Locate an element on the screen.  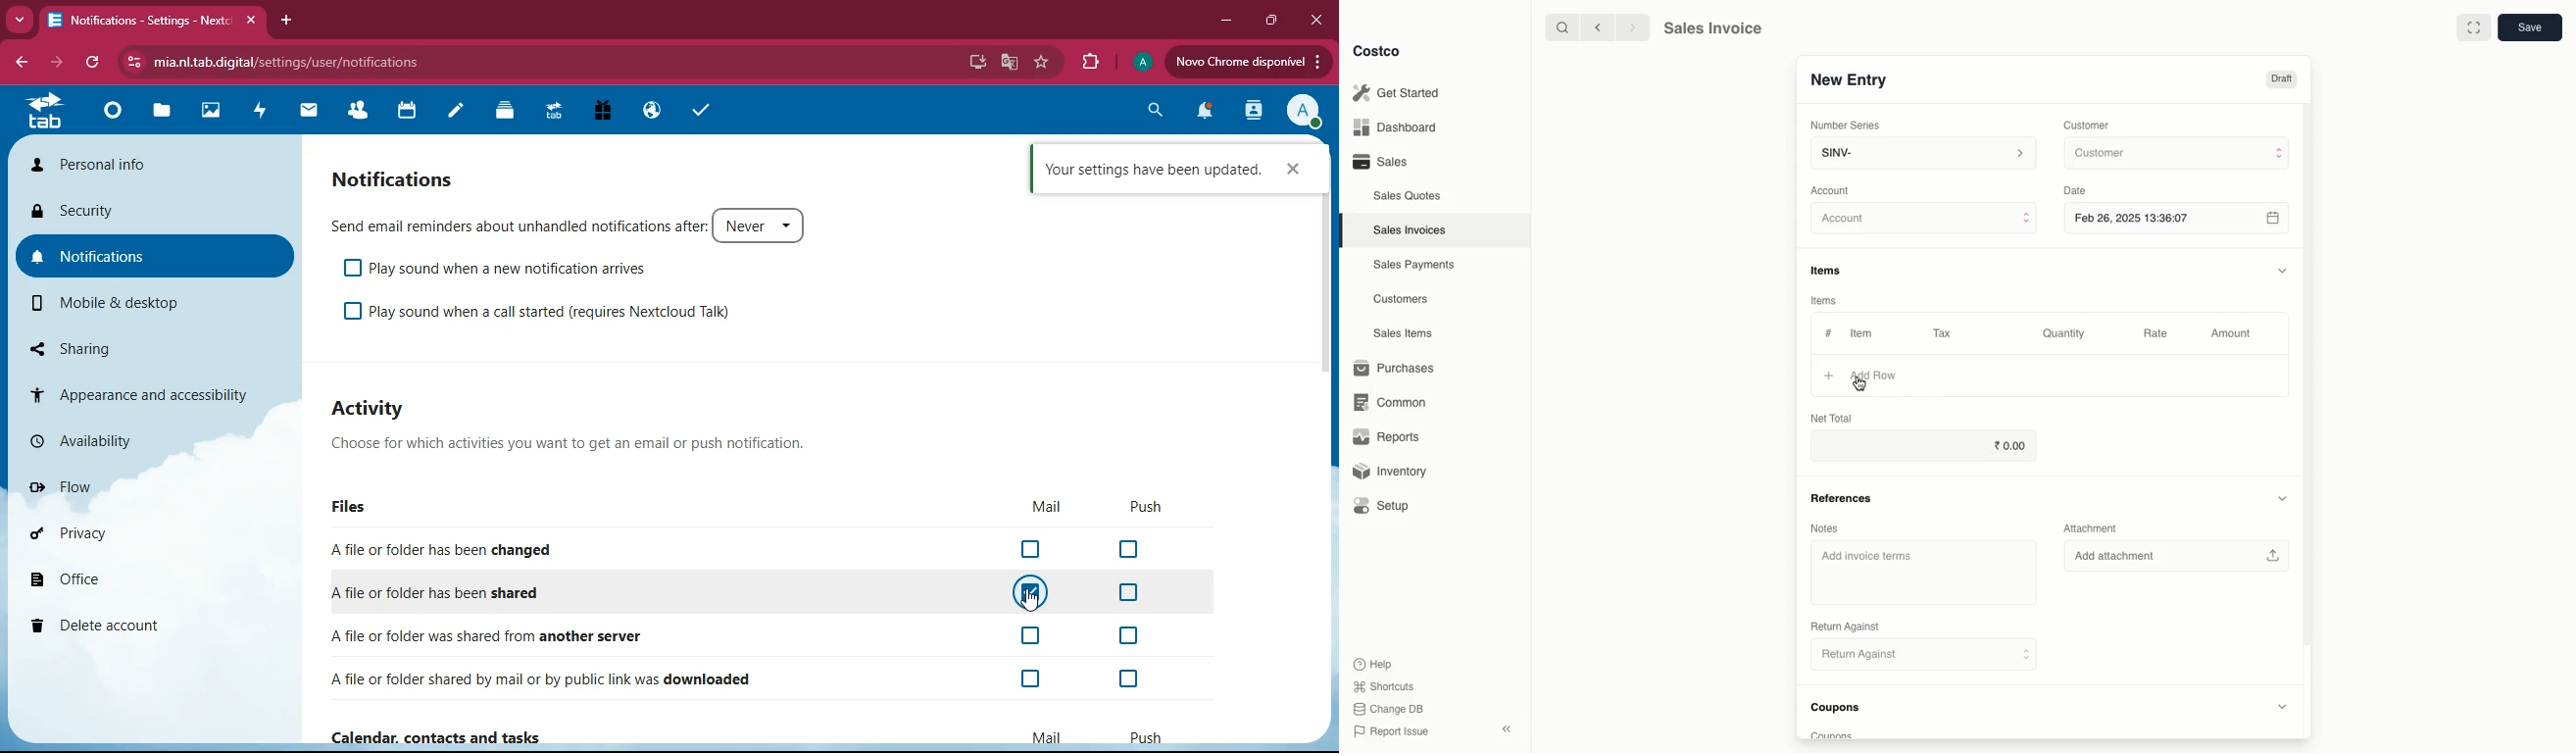
New Entry is located at coordinates (1848, 79).